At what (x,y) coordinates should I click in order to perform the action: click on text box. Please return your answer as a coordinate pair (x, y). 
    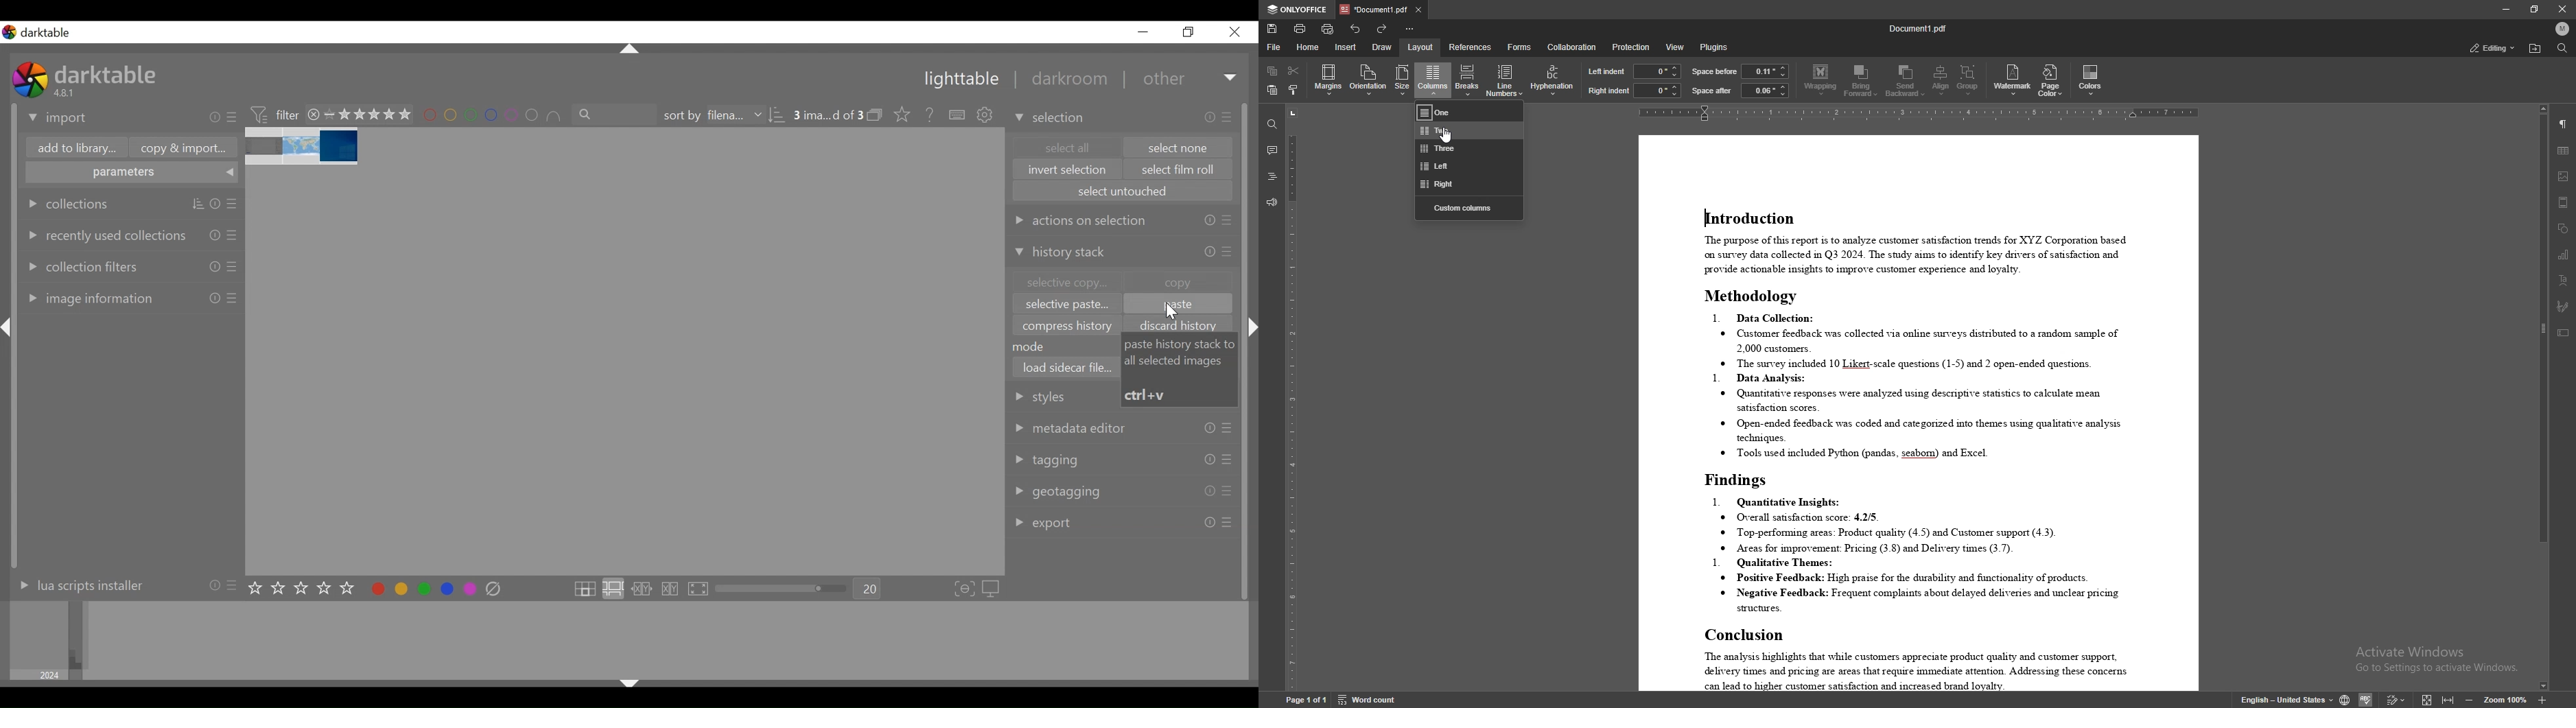
    Looking at the image, I should click on (2564, 333).